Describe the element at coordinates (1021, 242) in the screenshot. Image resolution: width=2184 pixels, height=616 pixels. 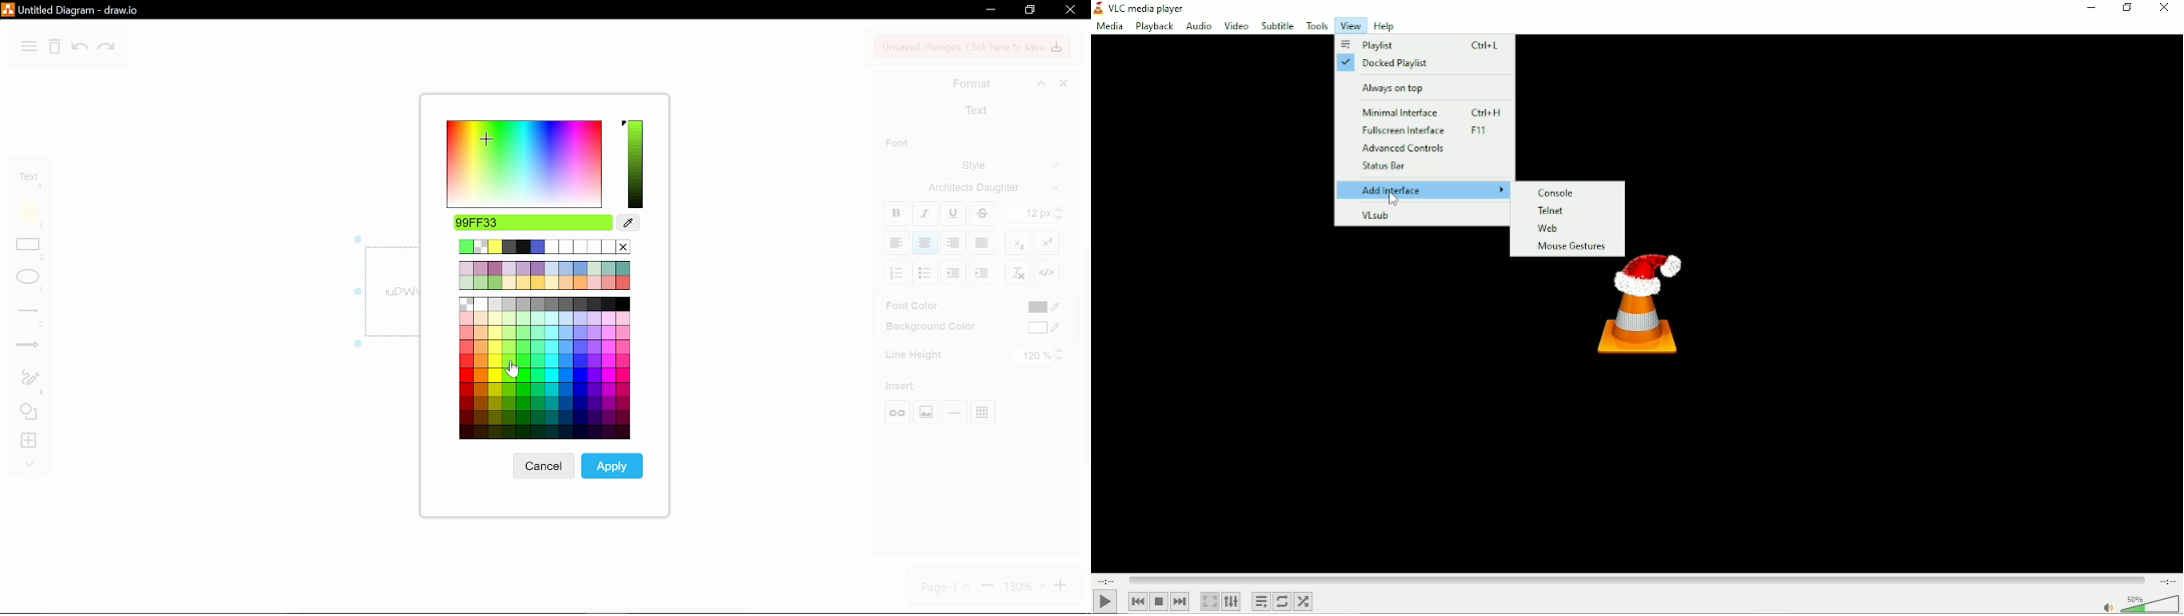
I see `subscript` at that location.